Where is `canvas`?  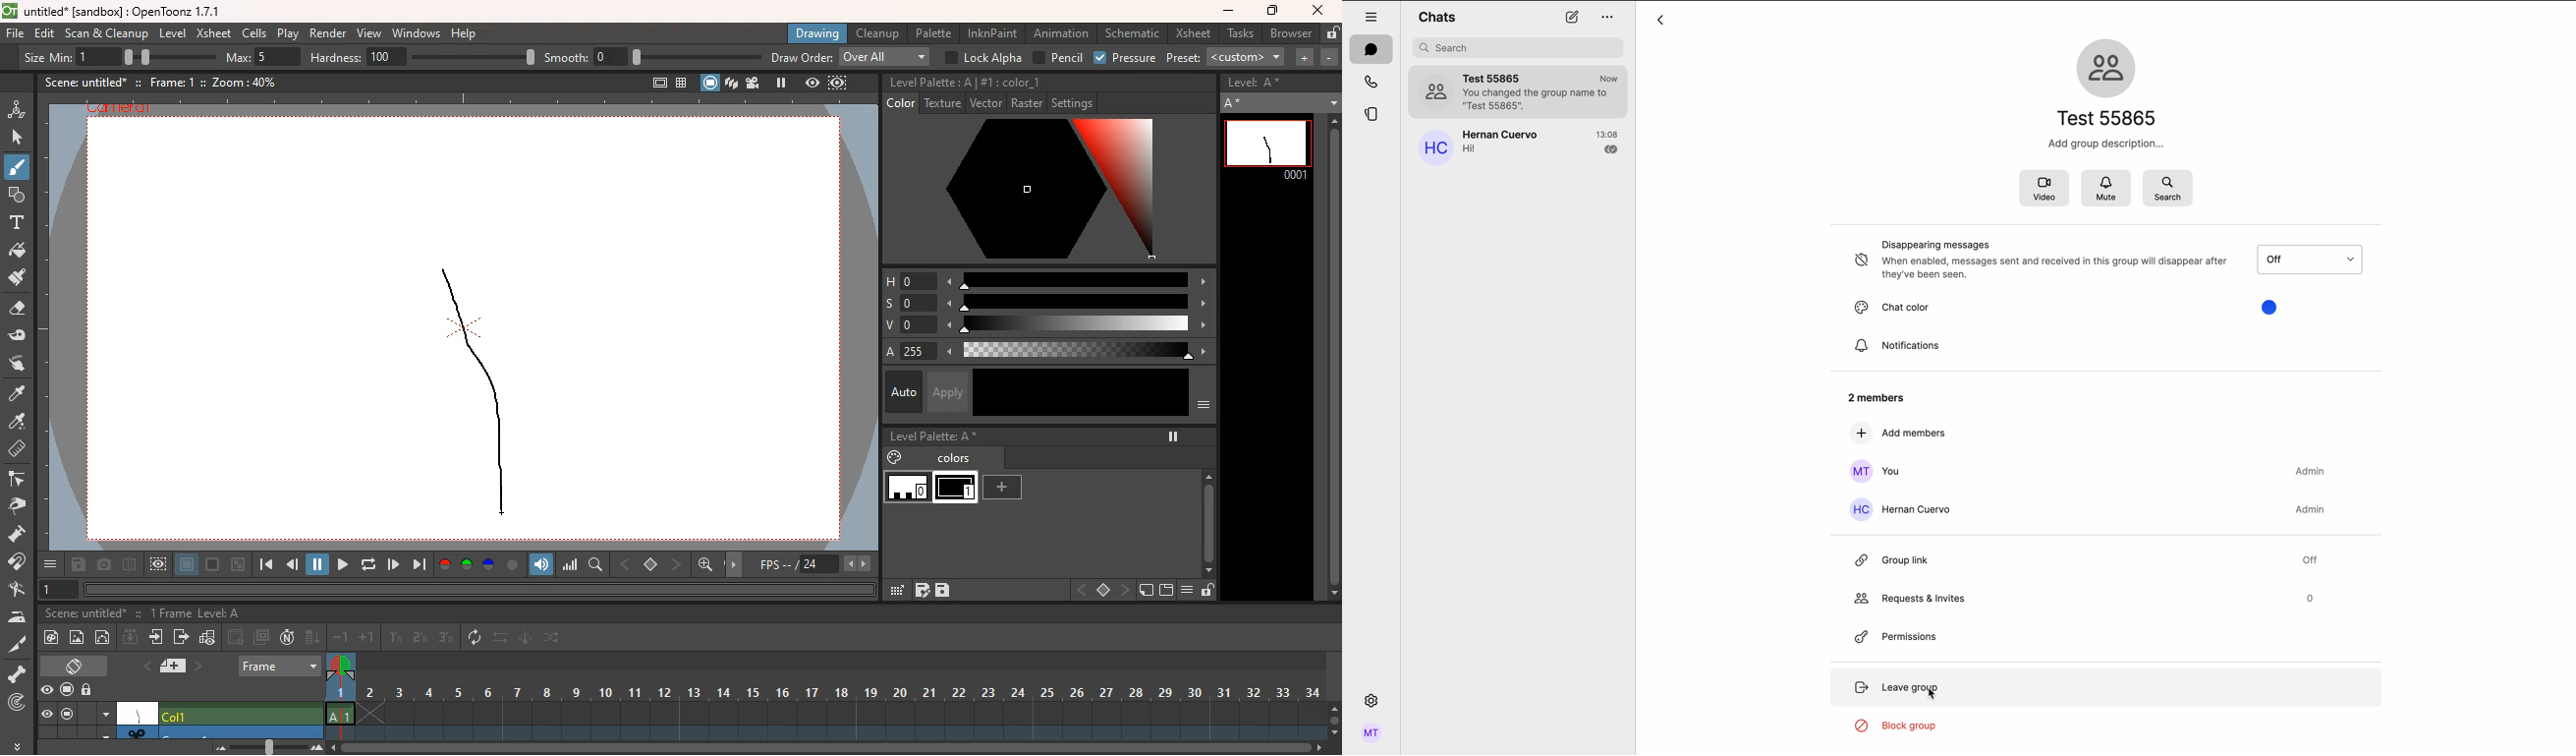
canvas is located at coordinates (139, 713).